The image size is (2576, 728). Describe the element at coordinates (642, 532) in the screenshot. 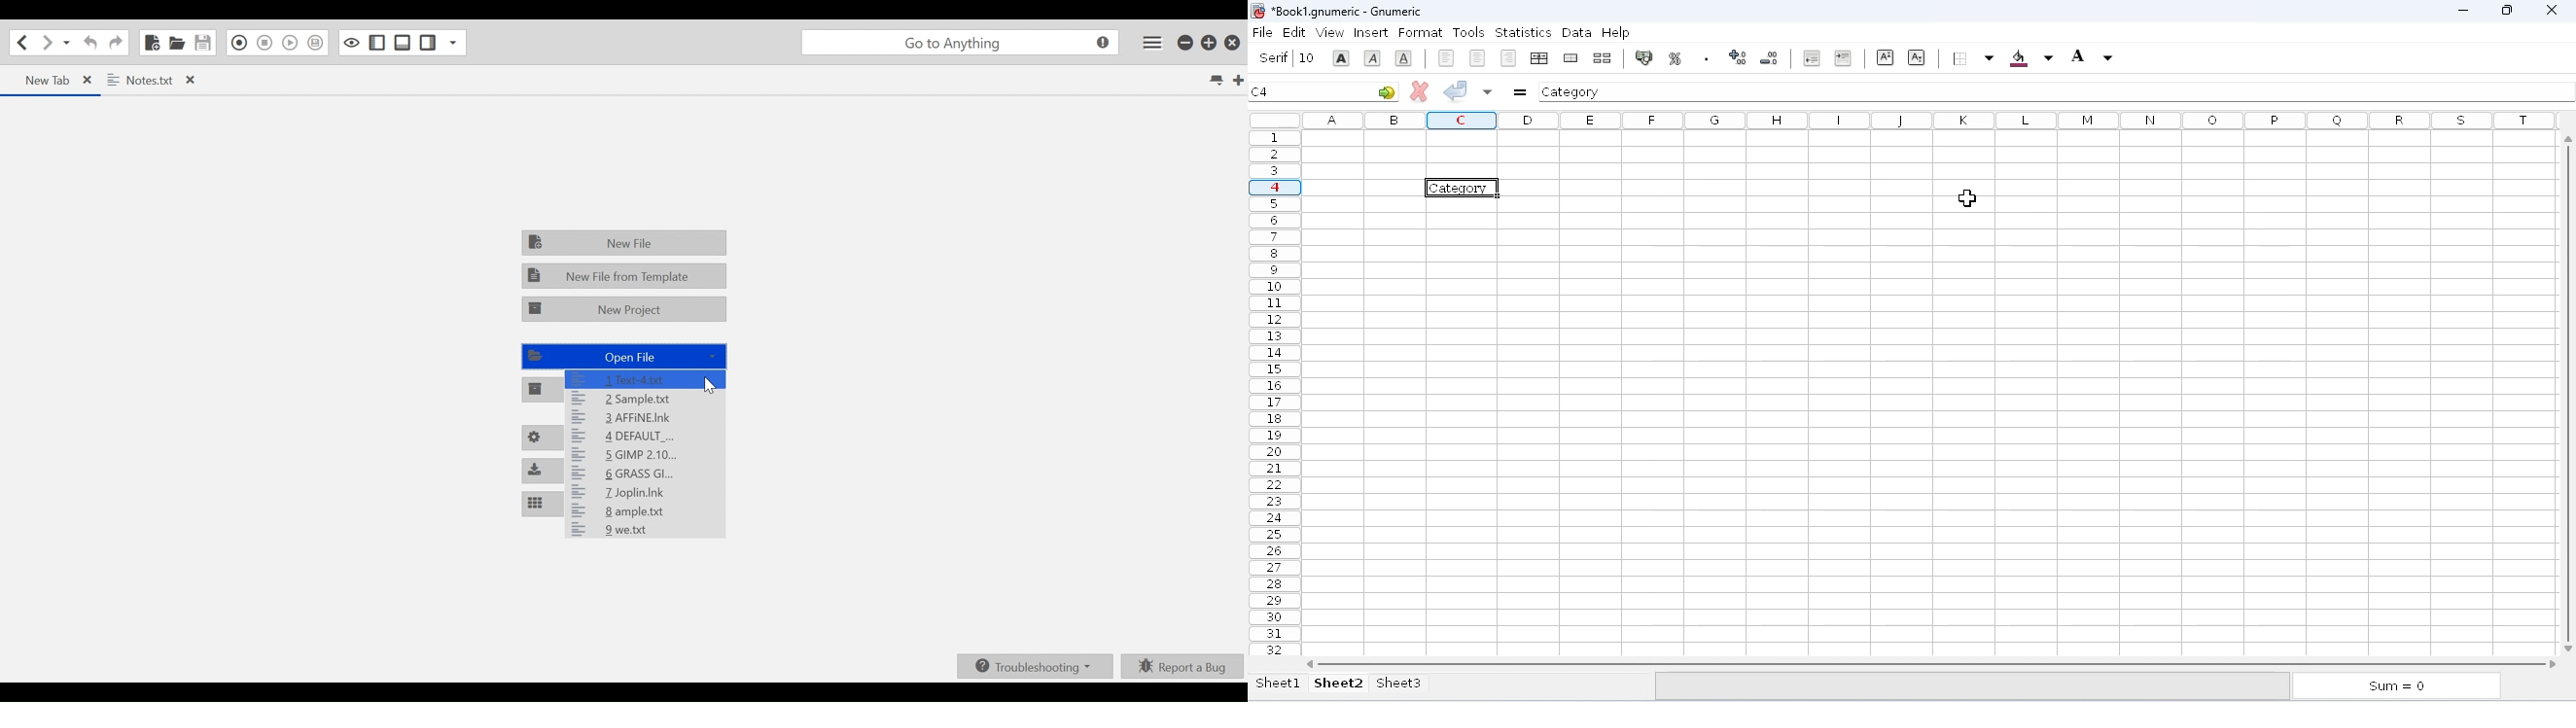

I see `9 we.txt` at that location.